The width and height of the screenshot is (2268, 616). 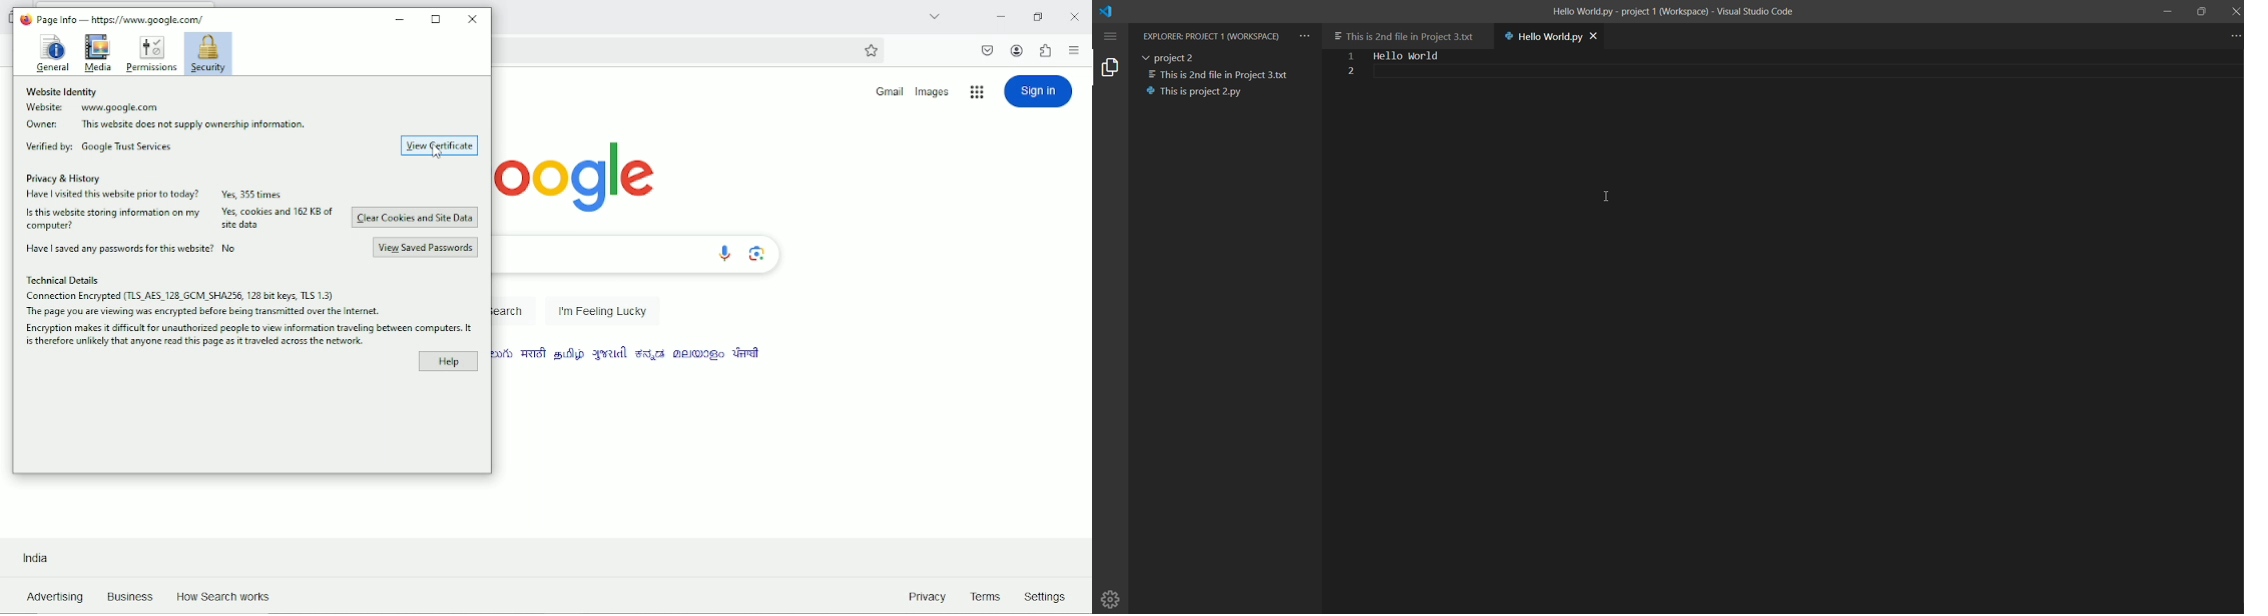 What do you see at coordinates (133, 250) in the screenshot?
I see `Have i saved my passwords to this website? No` at bounding box center [133, 250].